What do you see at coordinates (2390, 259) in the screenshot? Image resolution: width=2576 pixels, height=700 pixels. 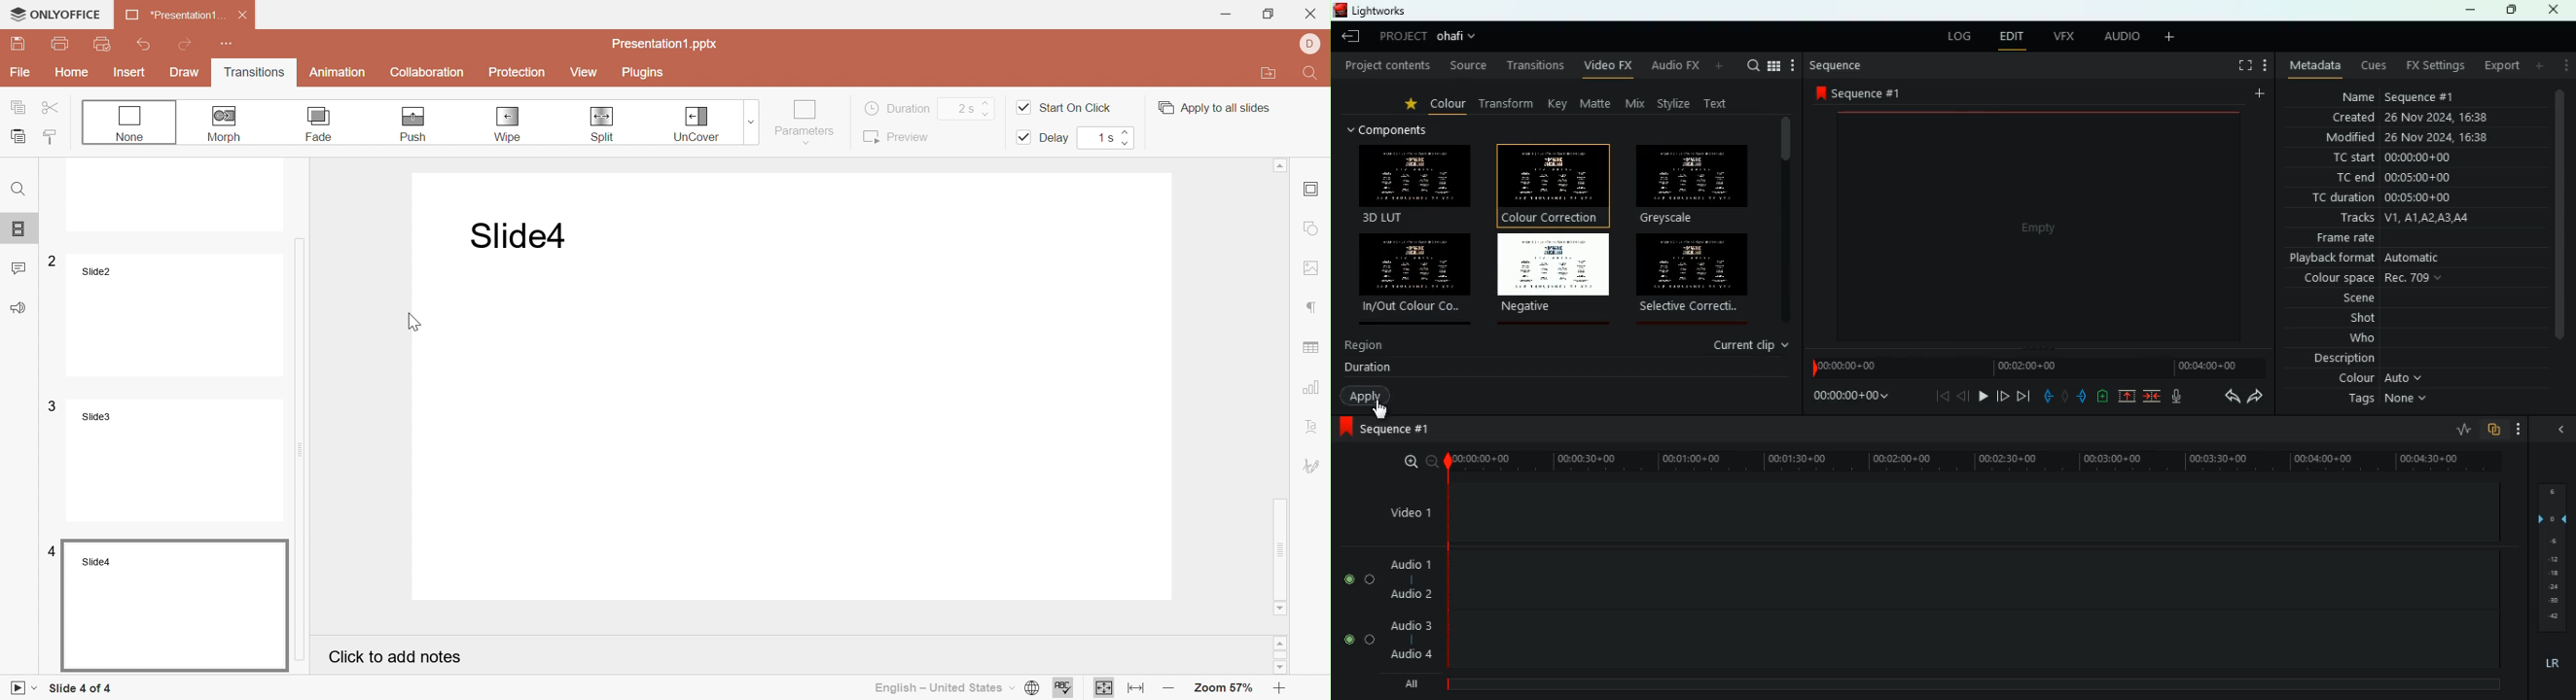 I see `playback format` at bounding box center [2390, 259].